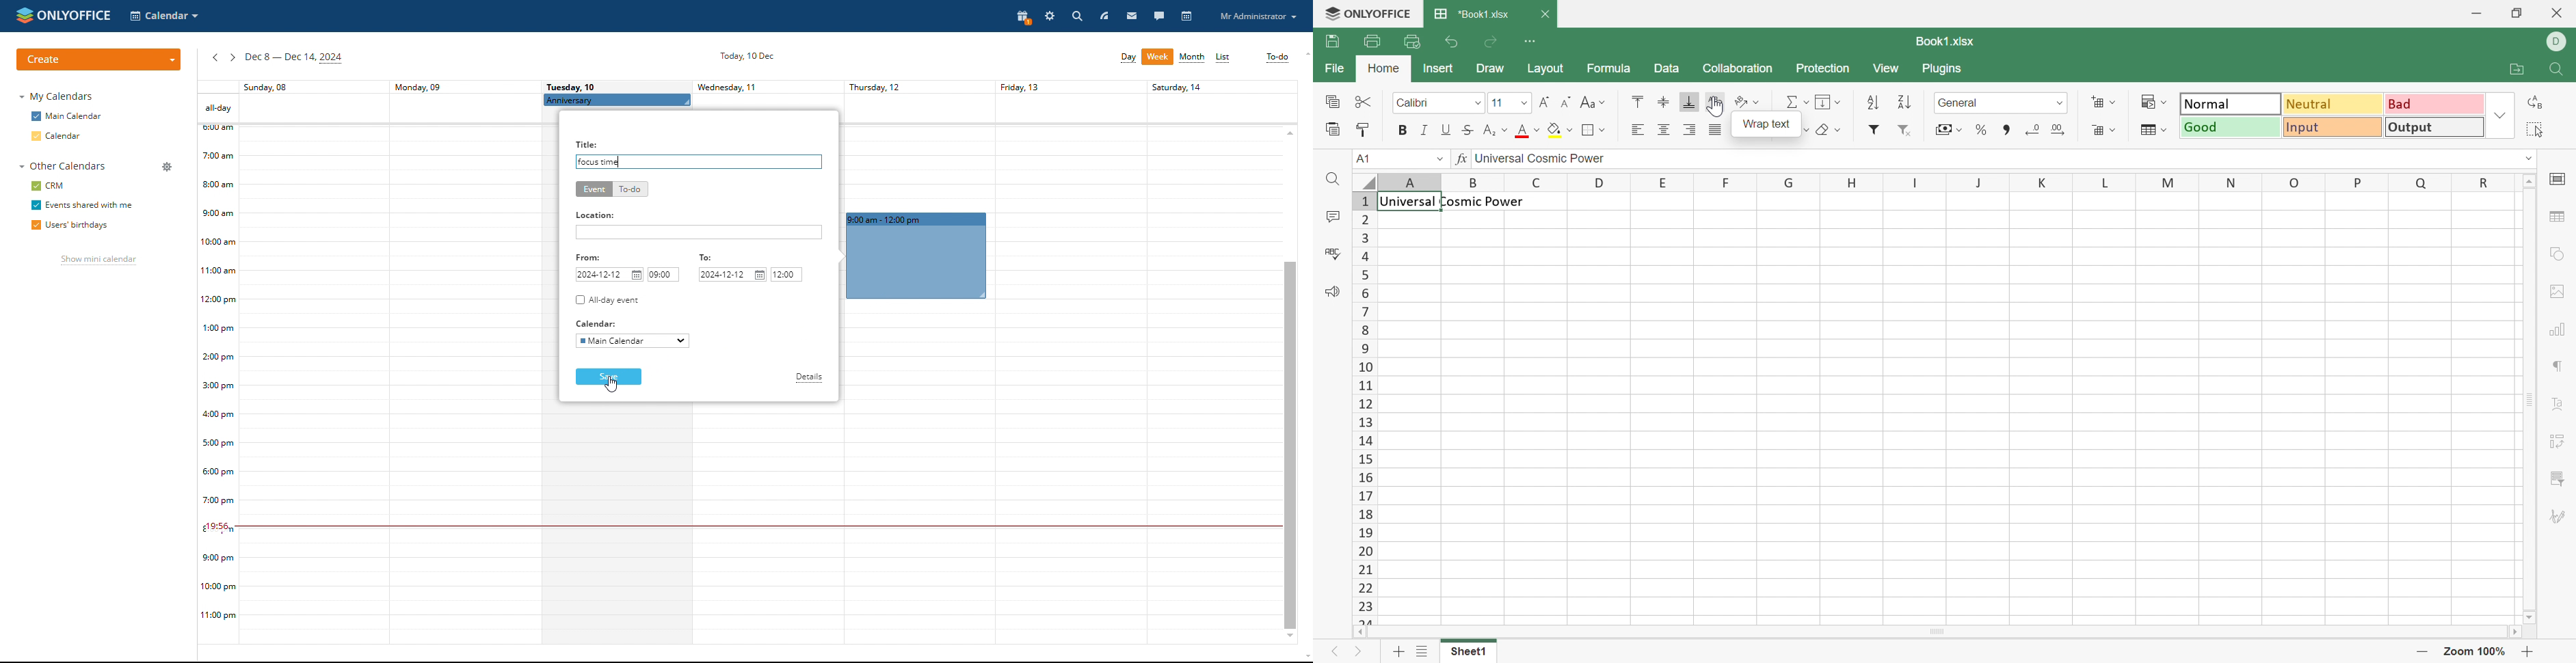 This screenshot has width=2576, height=672. What do you see at coordinates (1568, 101) in the screenshot?
I see `Decrement font size` at bounding box center [1568, 101].